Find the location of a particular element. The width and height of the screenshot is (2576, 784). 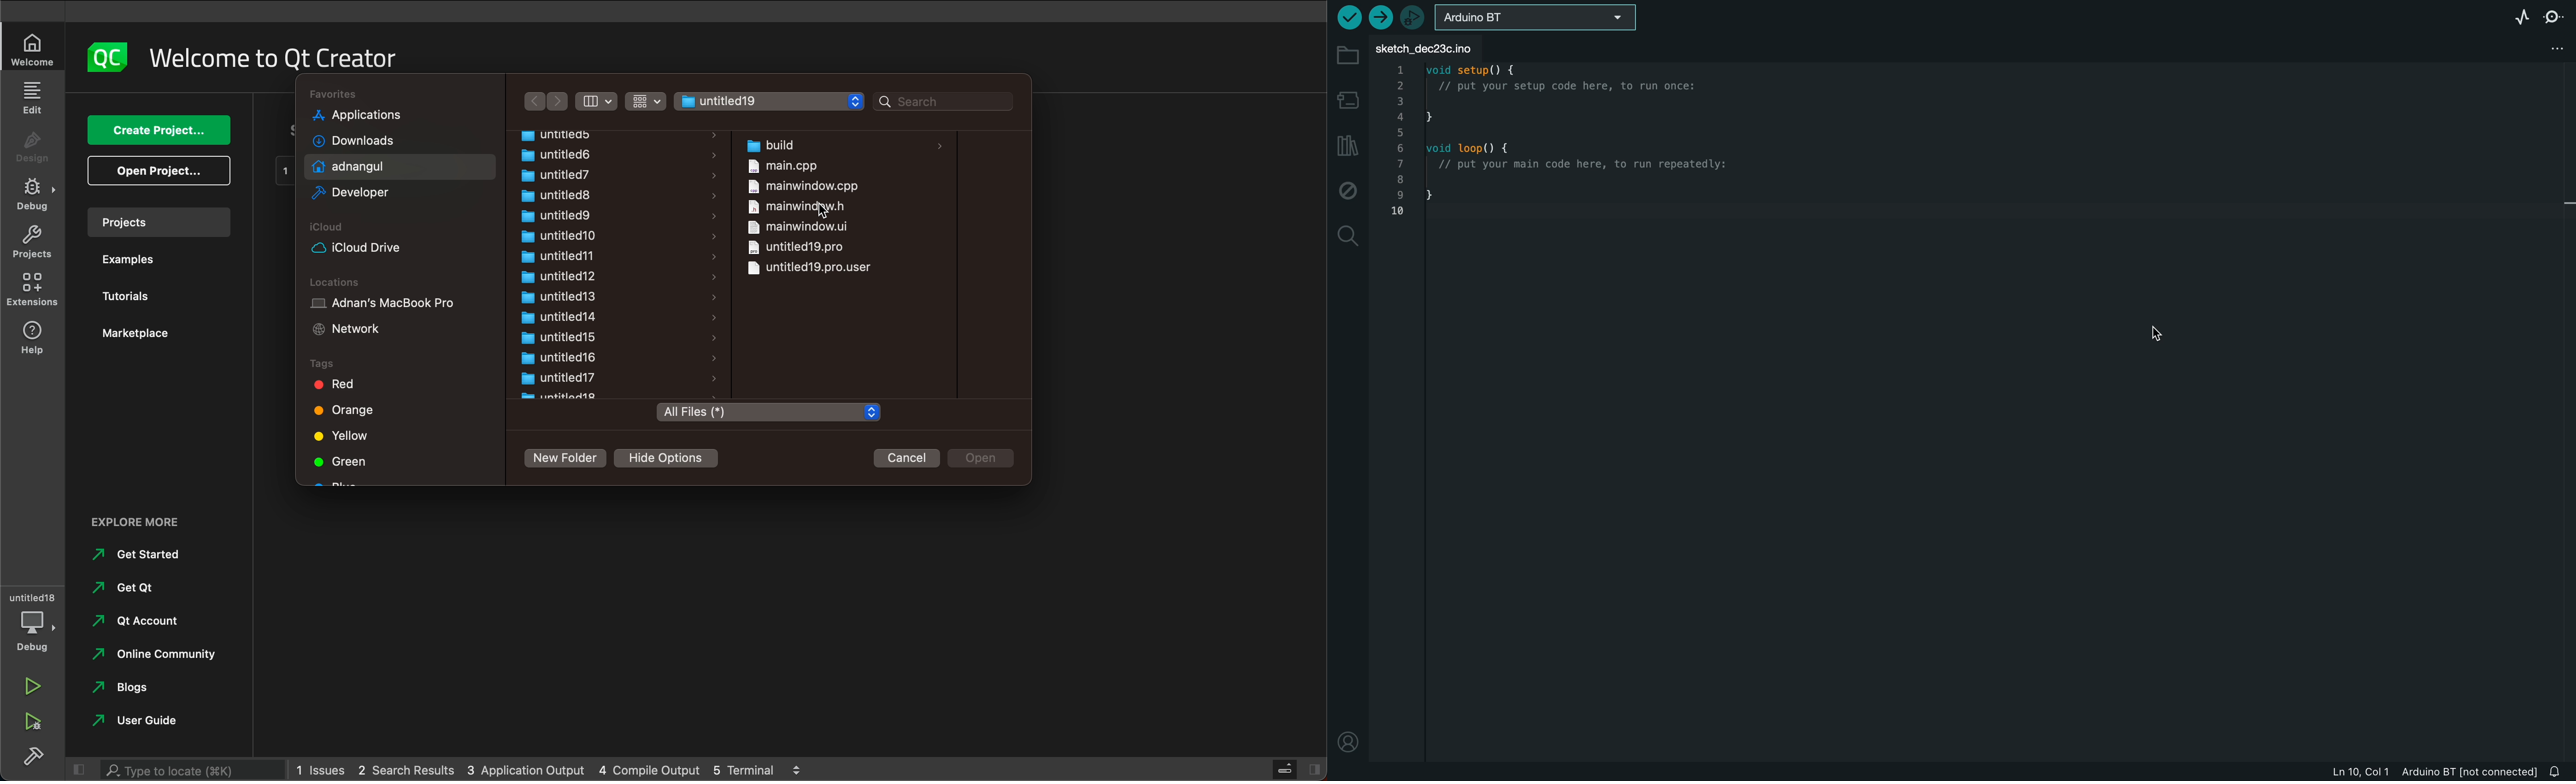

help is located at coordinates (33, 336).